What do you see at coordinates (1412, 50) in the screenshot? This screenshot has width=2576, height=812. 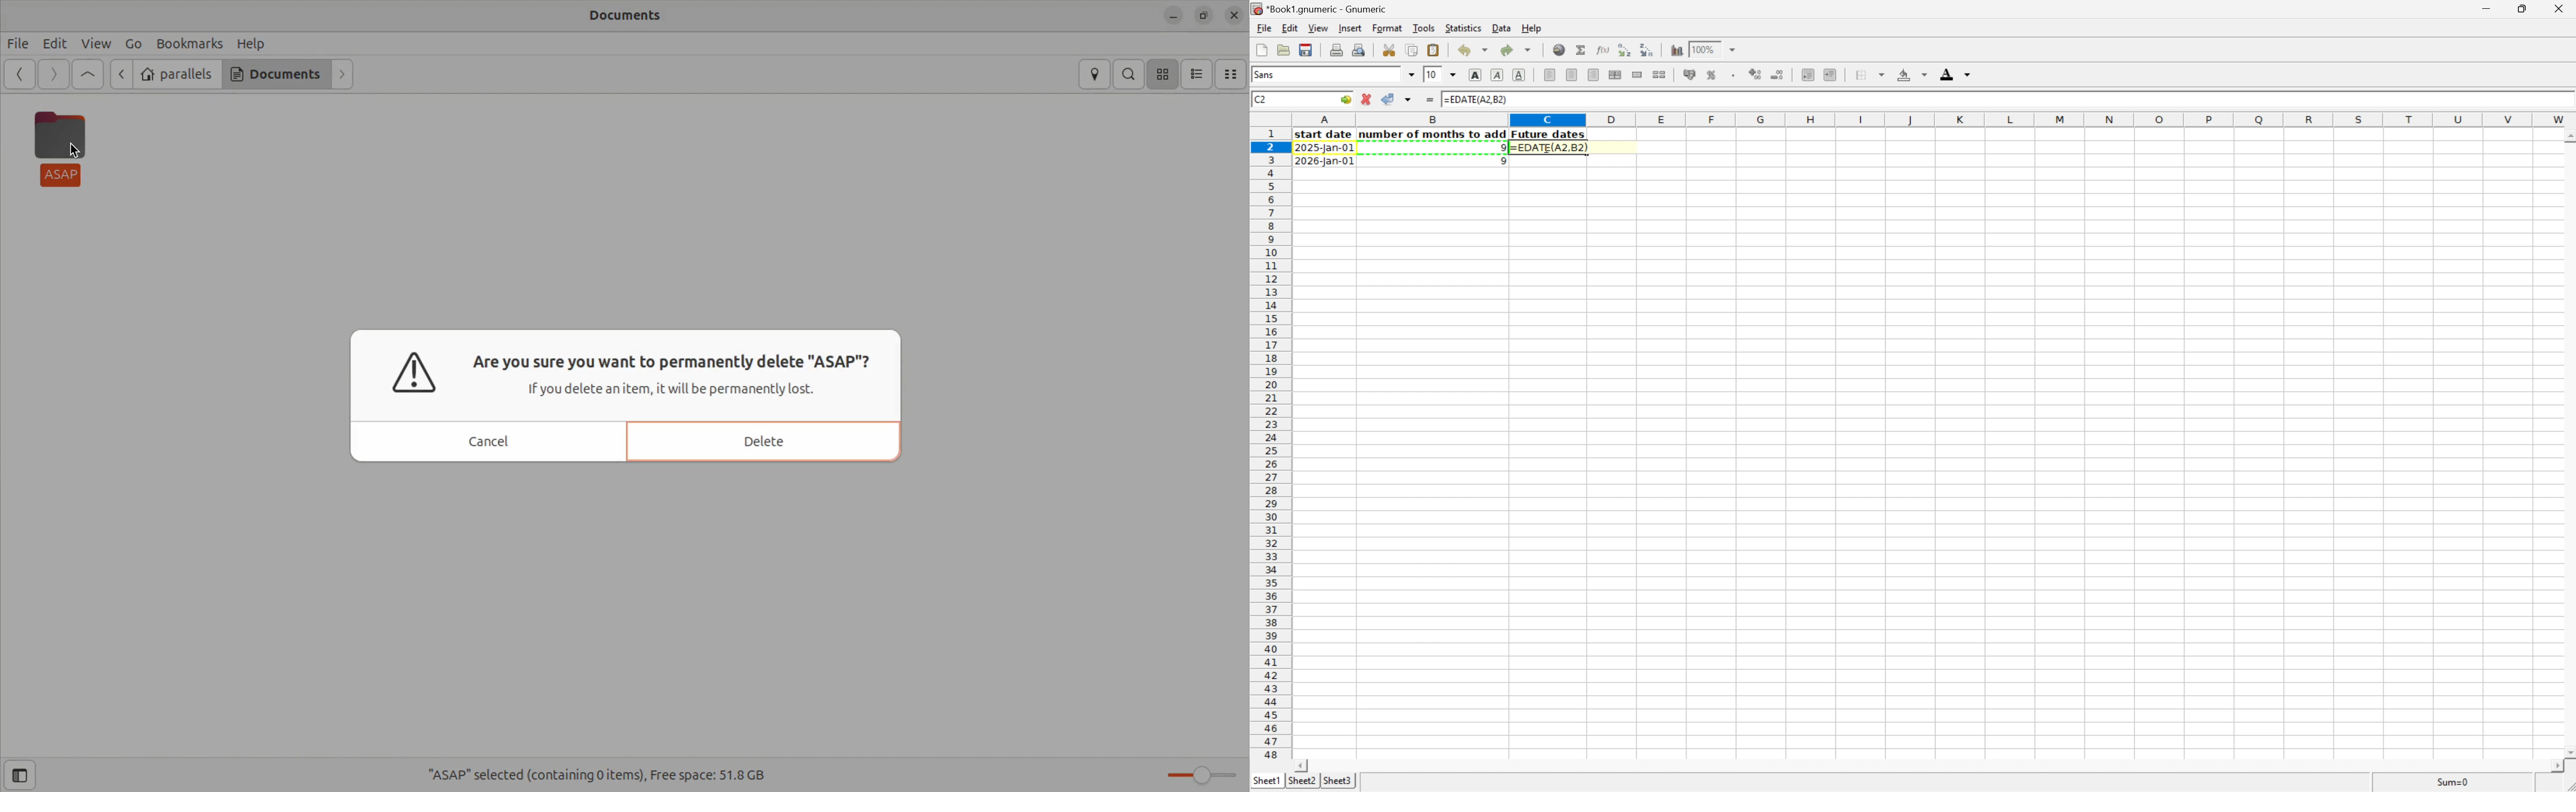 I see `Copy selection` at bounding box center [1412, 50].